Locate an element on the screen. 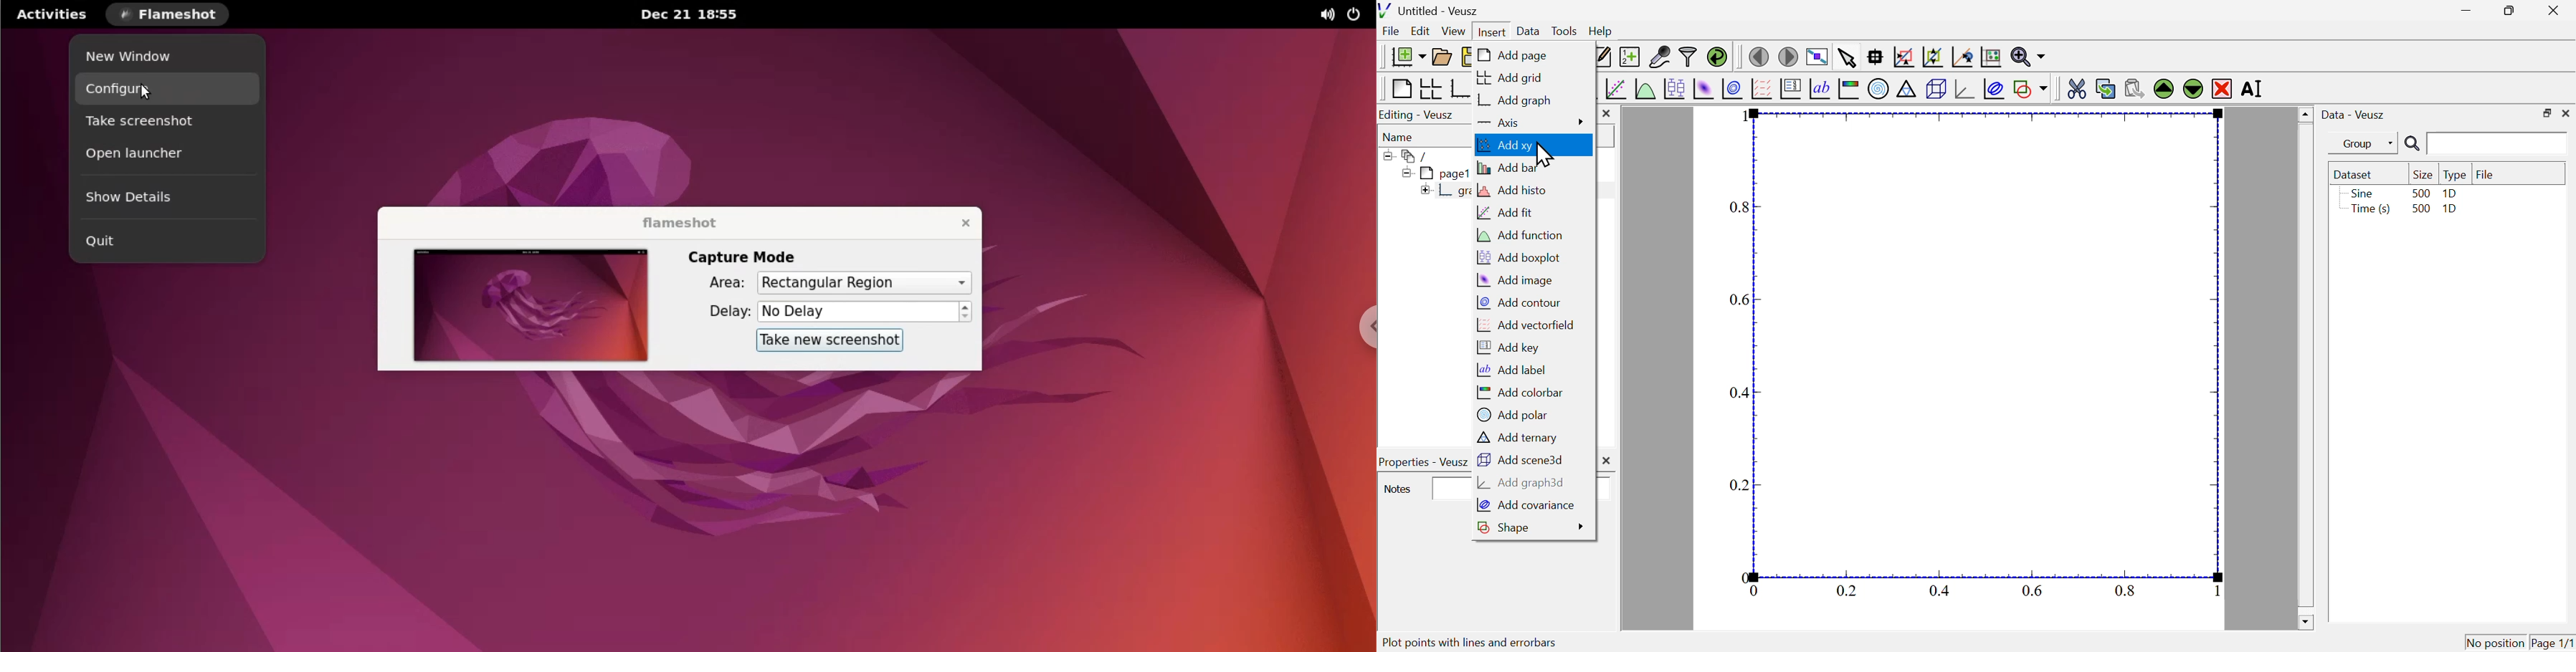  Add fit is located at coordinates (1505, 214).